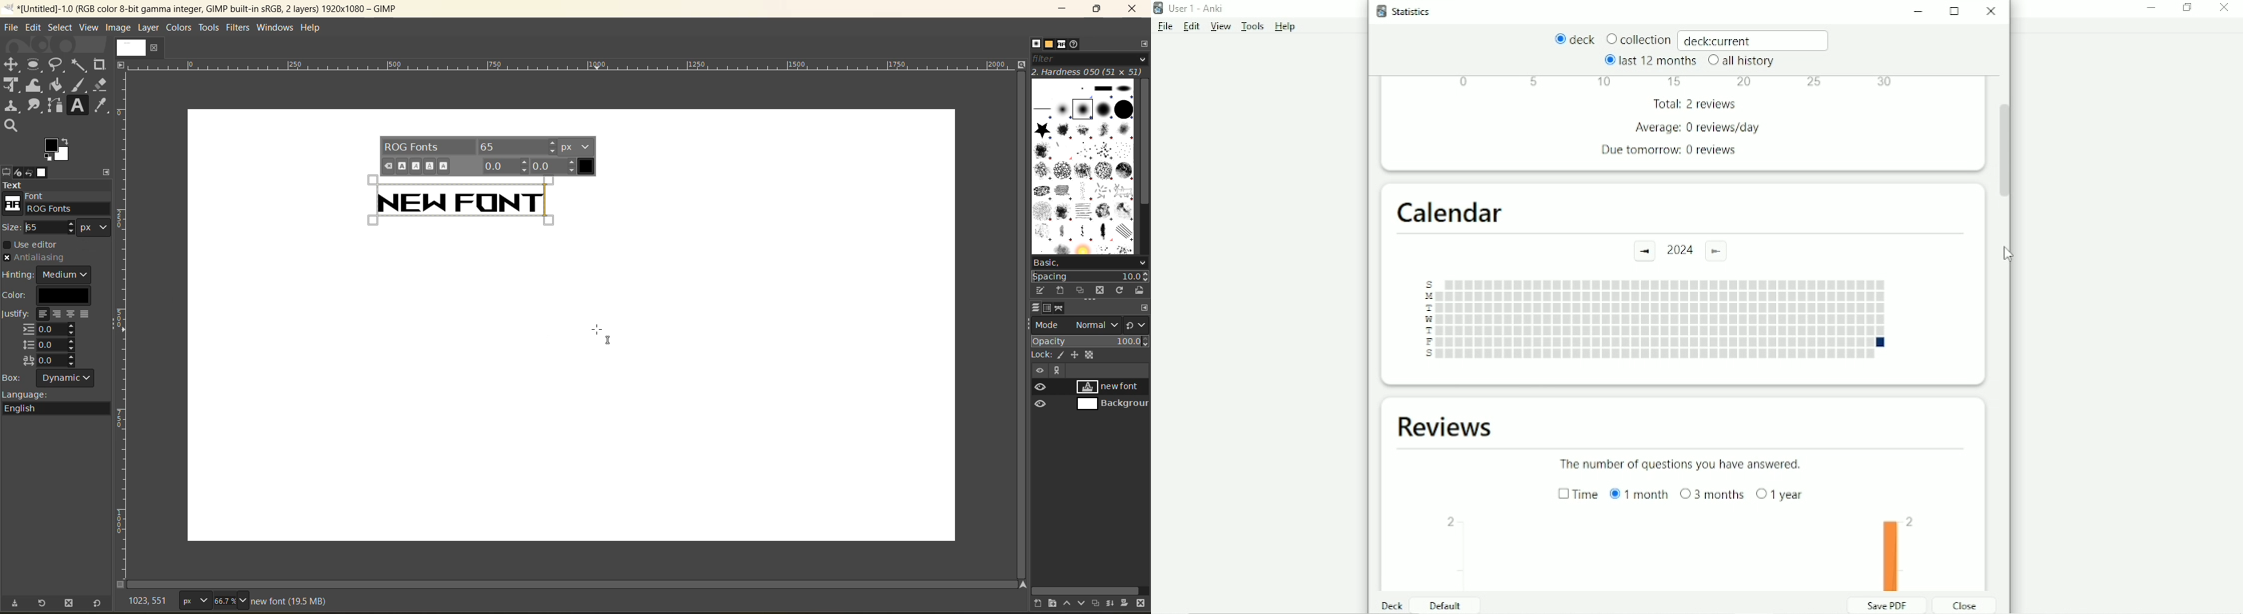 The width and height of the screenshot is (2268, 616). What do you see at coordinates (1657, 318) in the screenshot?
I see `Days` at bounding box center [1657, 318].